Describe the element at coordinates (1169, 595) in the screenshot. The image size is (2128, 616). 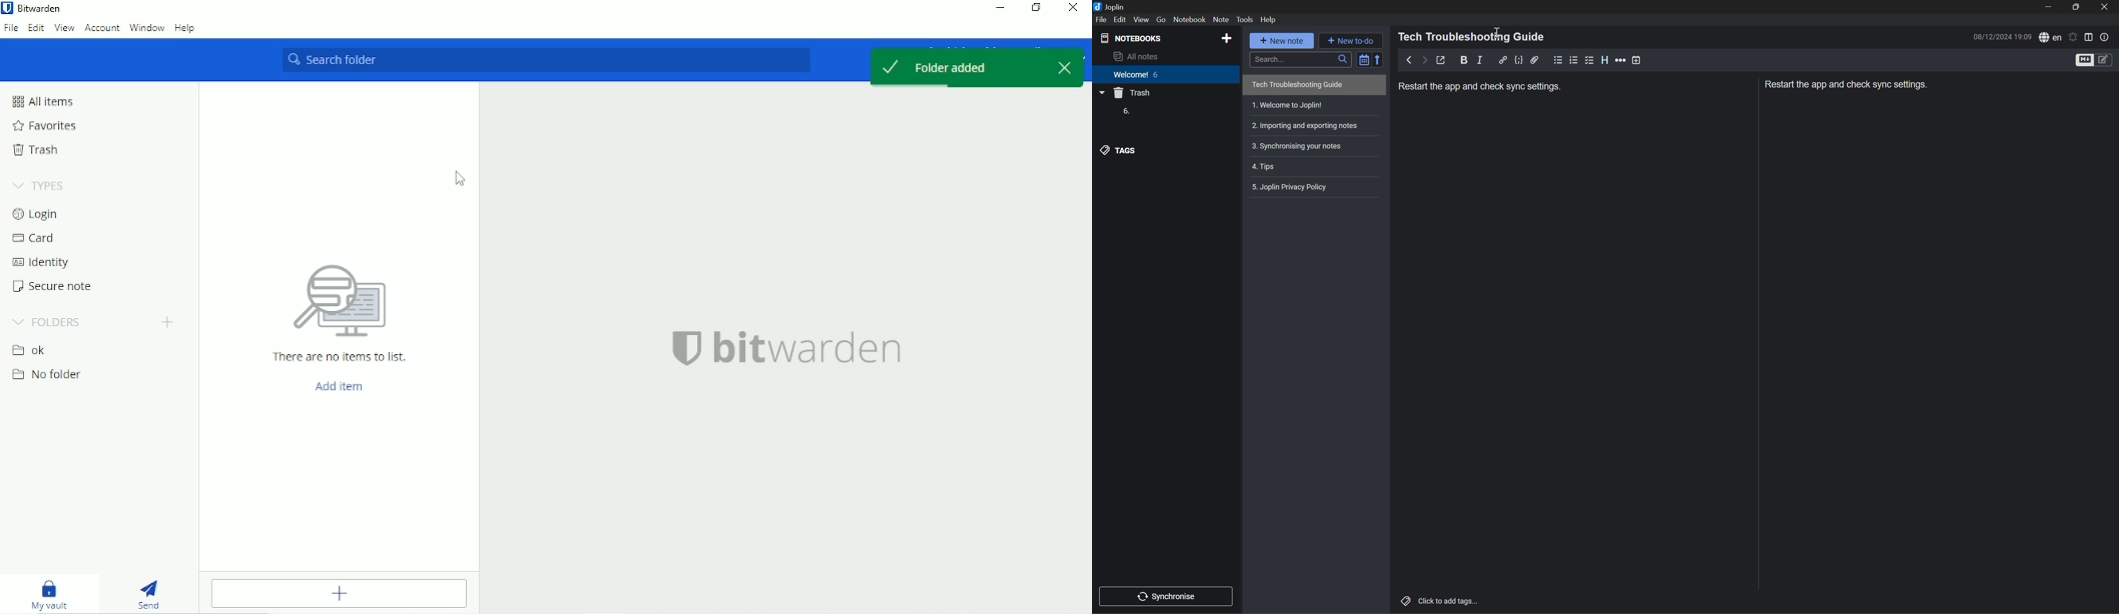
I see `Synchronise` at that location.